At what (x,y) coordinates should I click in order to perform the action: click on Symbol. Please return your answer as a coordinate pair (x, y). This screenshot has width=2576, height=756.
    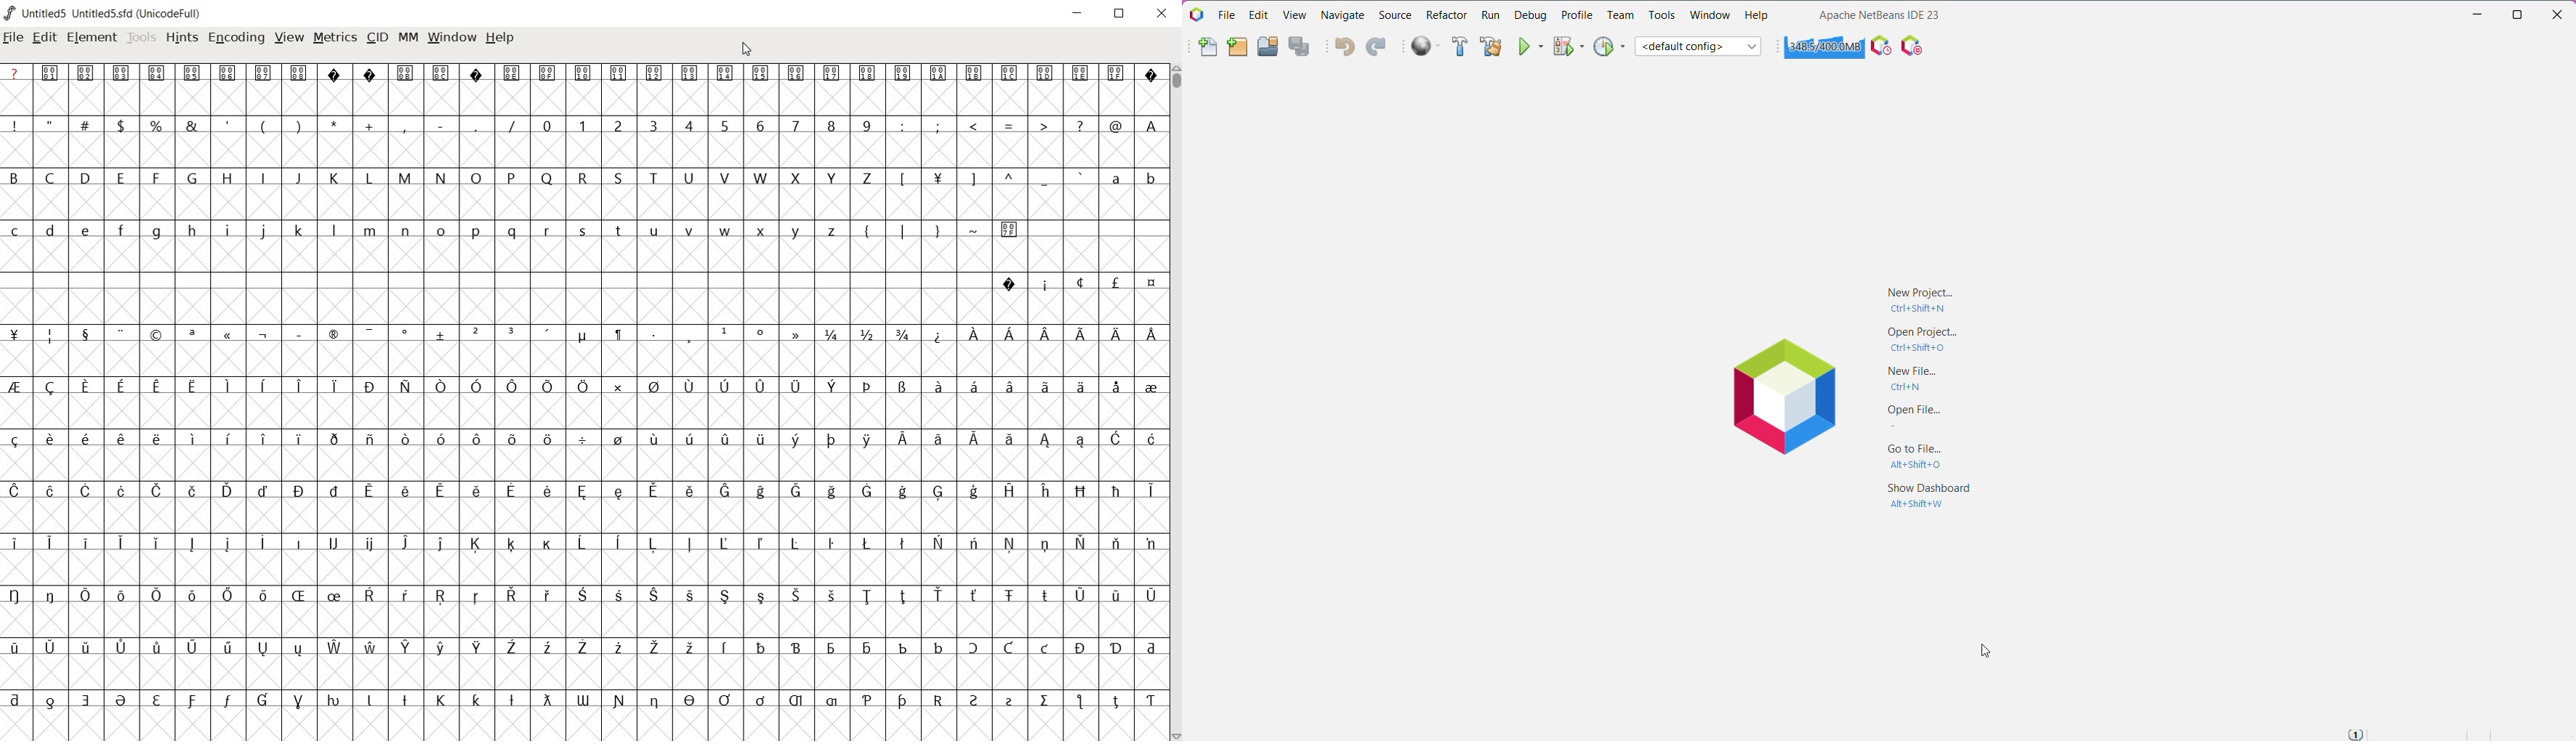
    Looking at the image, I should click on (298, 702).